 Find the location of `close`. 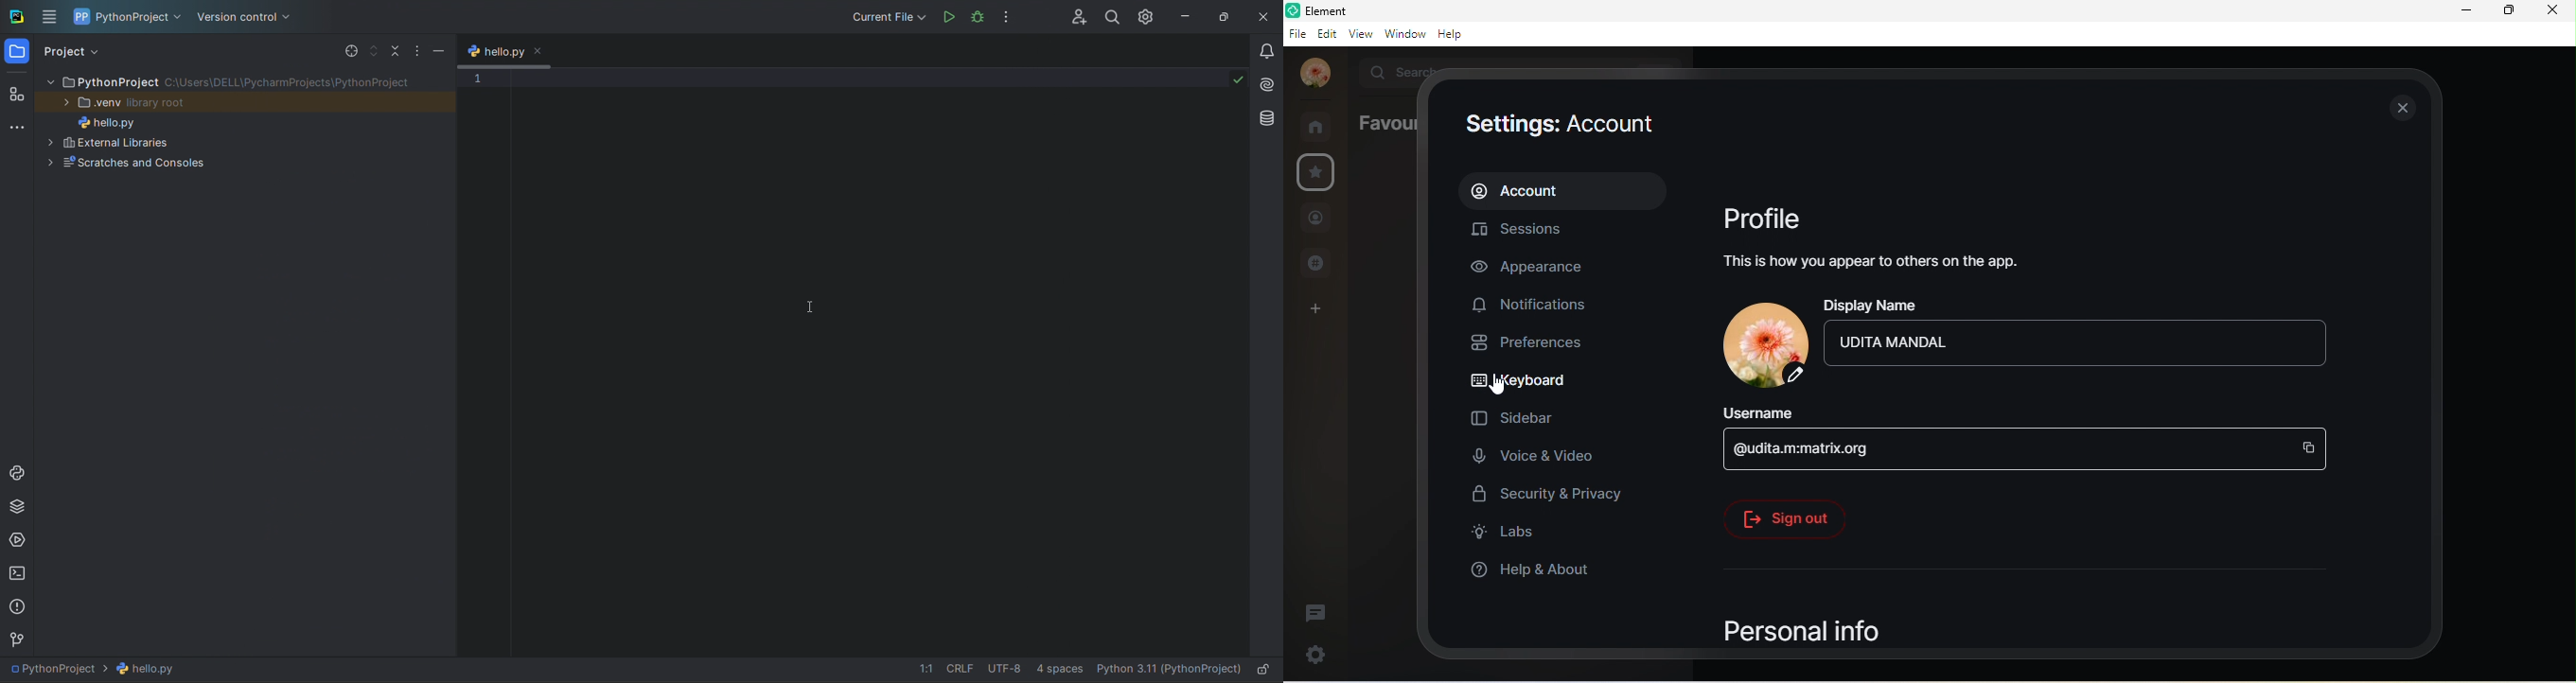

close is located at coordinates (2552, 10).